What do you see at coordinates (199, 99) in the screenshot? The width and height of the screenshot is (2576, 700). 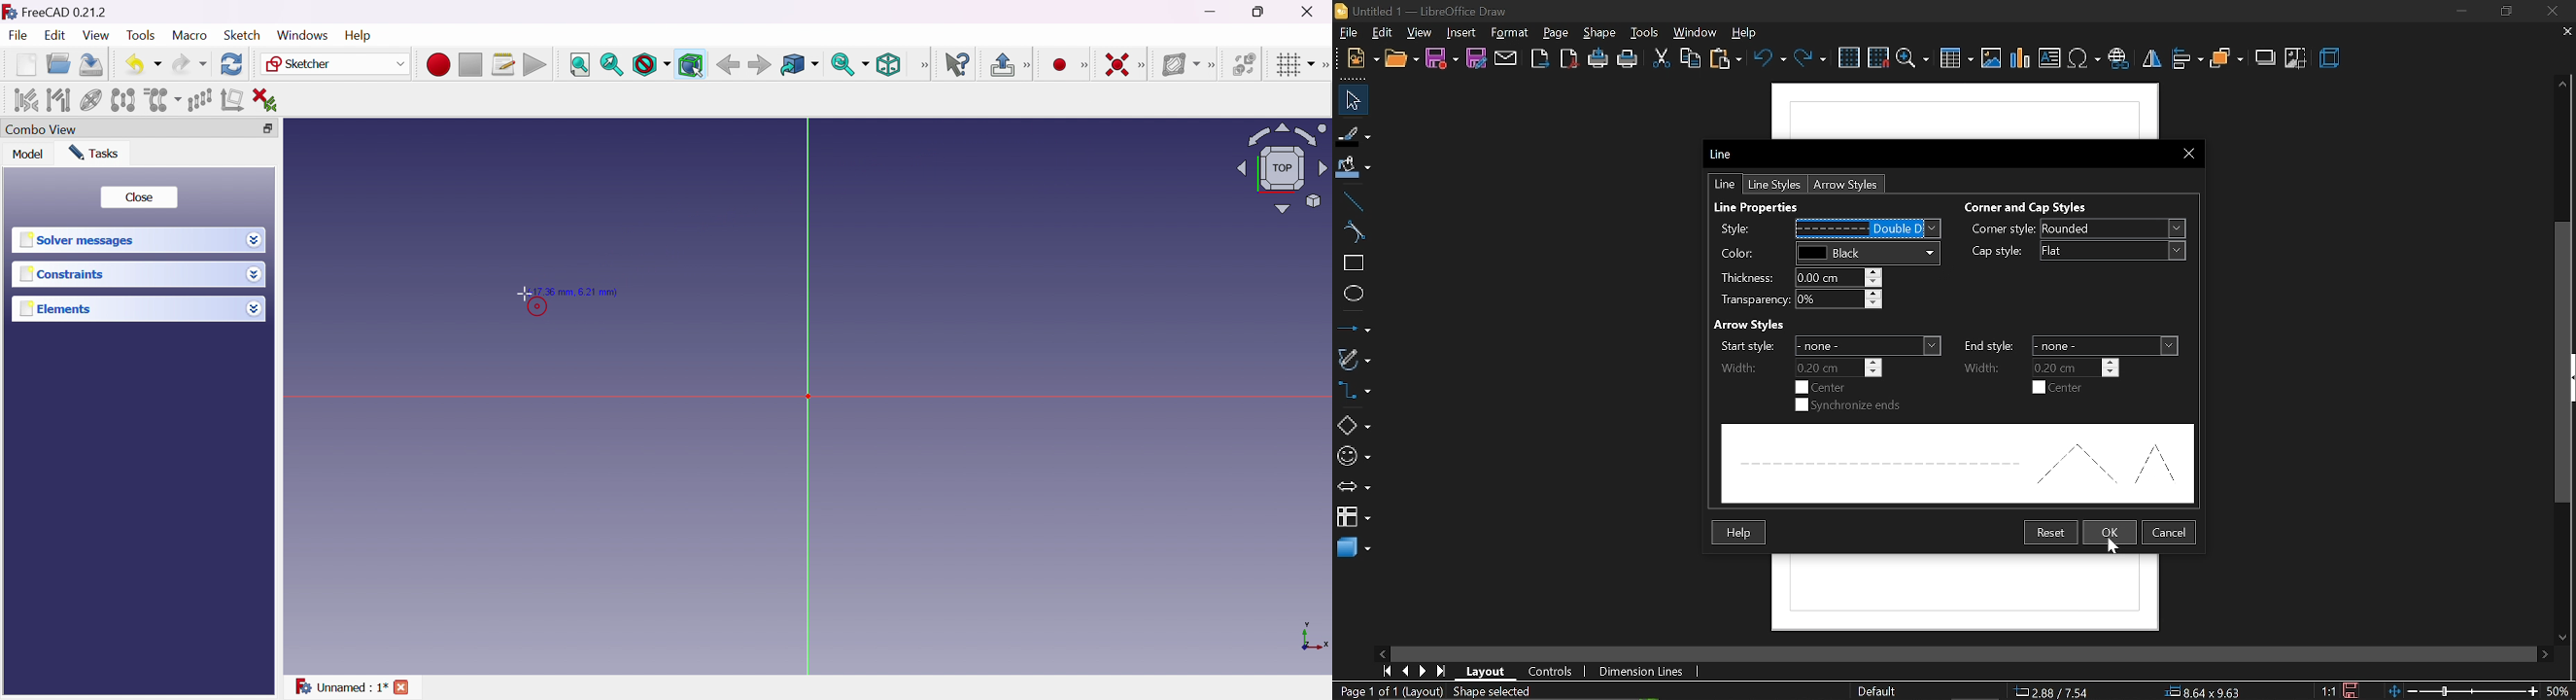 I see `Rectangular array` at bounding box center [199, 99].